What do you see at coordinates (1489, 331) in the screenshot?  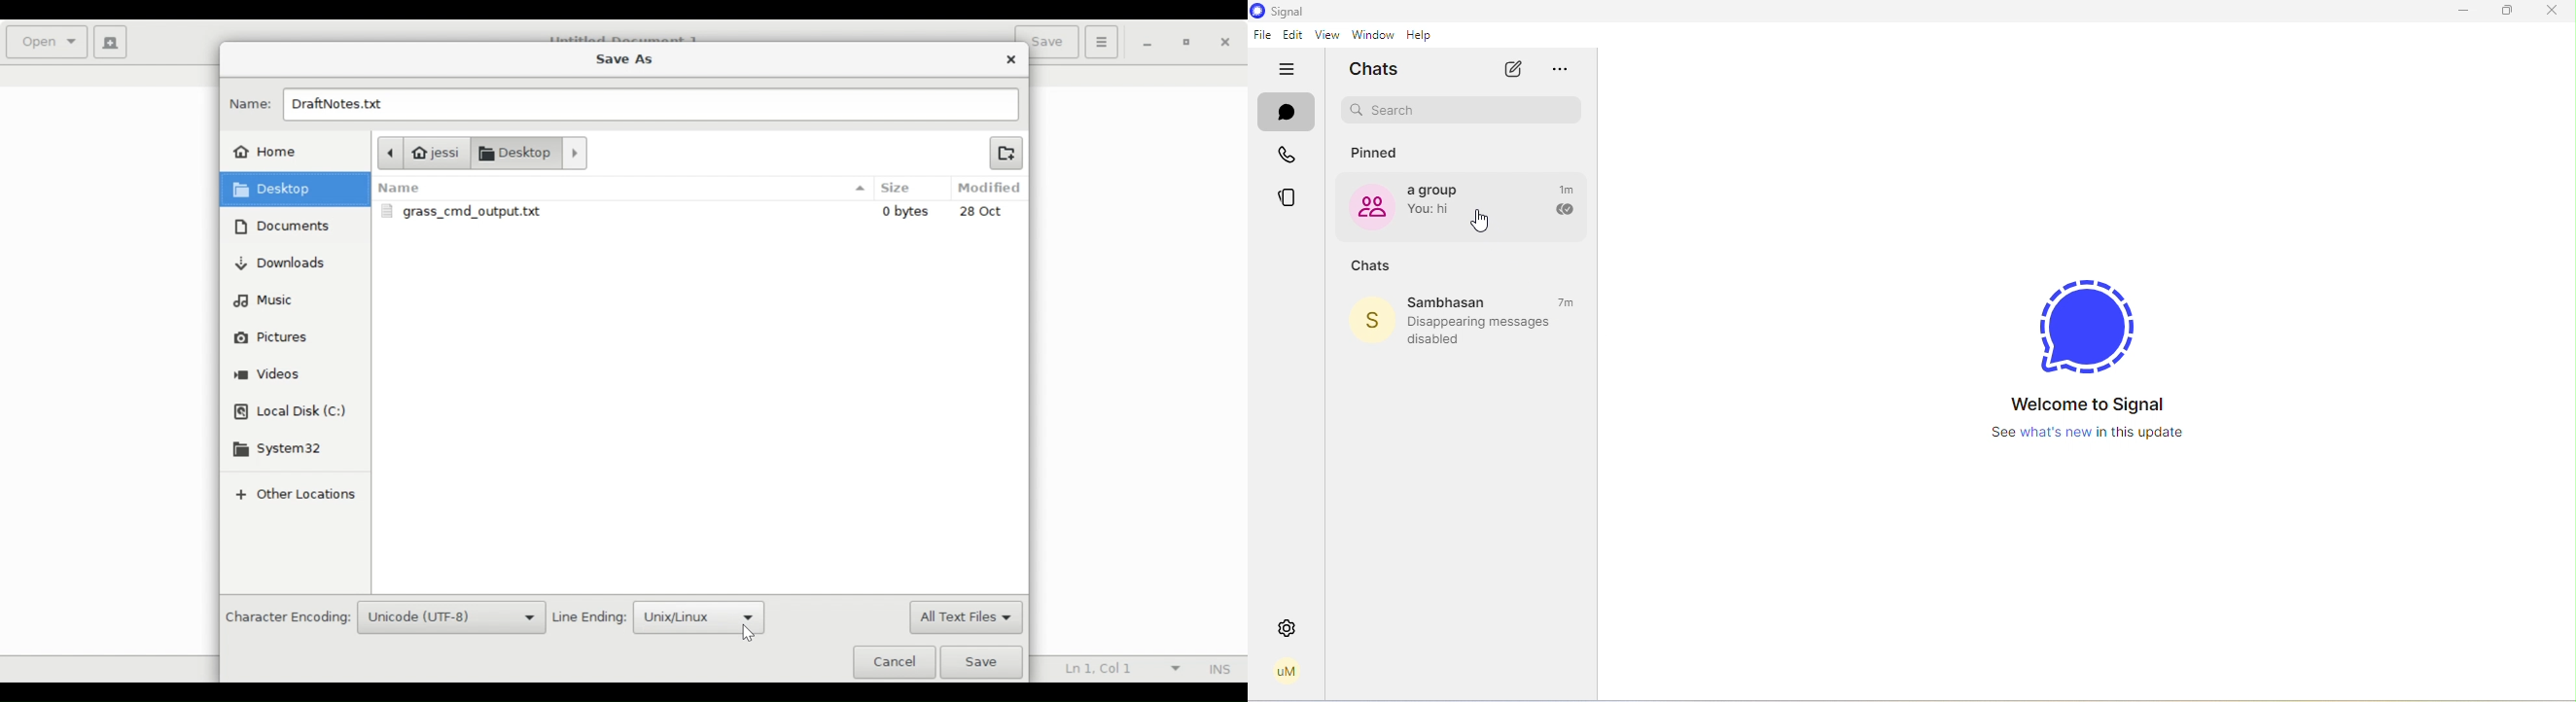 I see `disappearing messages disable` at bounding box center [1489, 331].